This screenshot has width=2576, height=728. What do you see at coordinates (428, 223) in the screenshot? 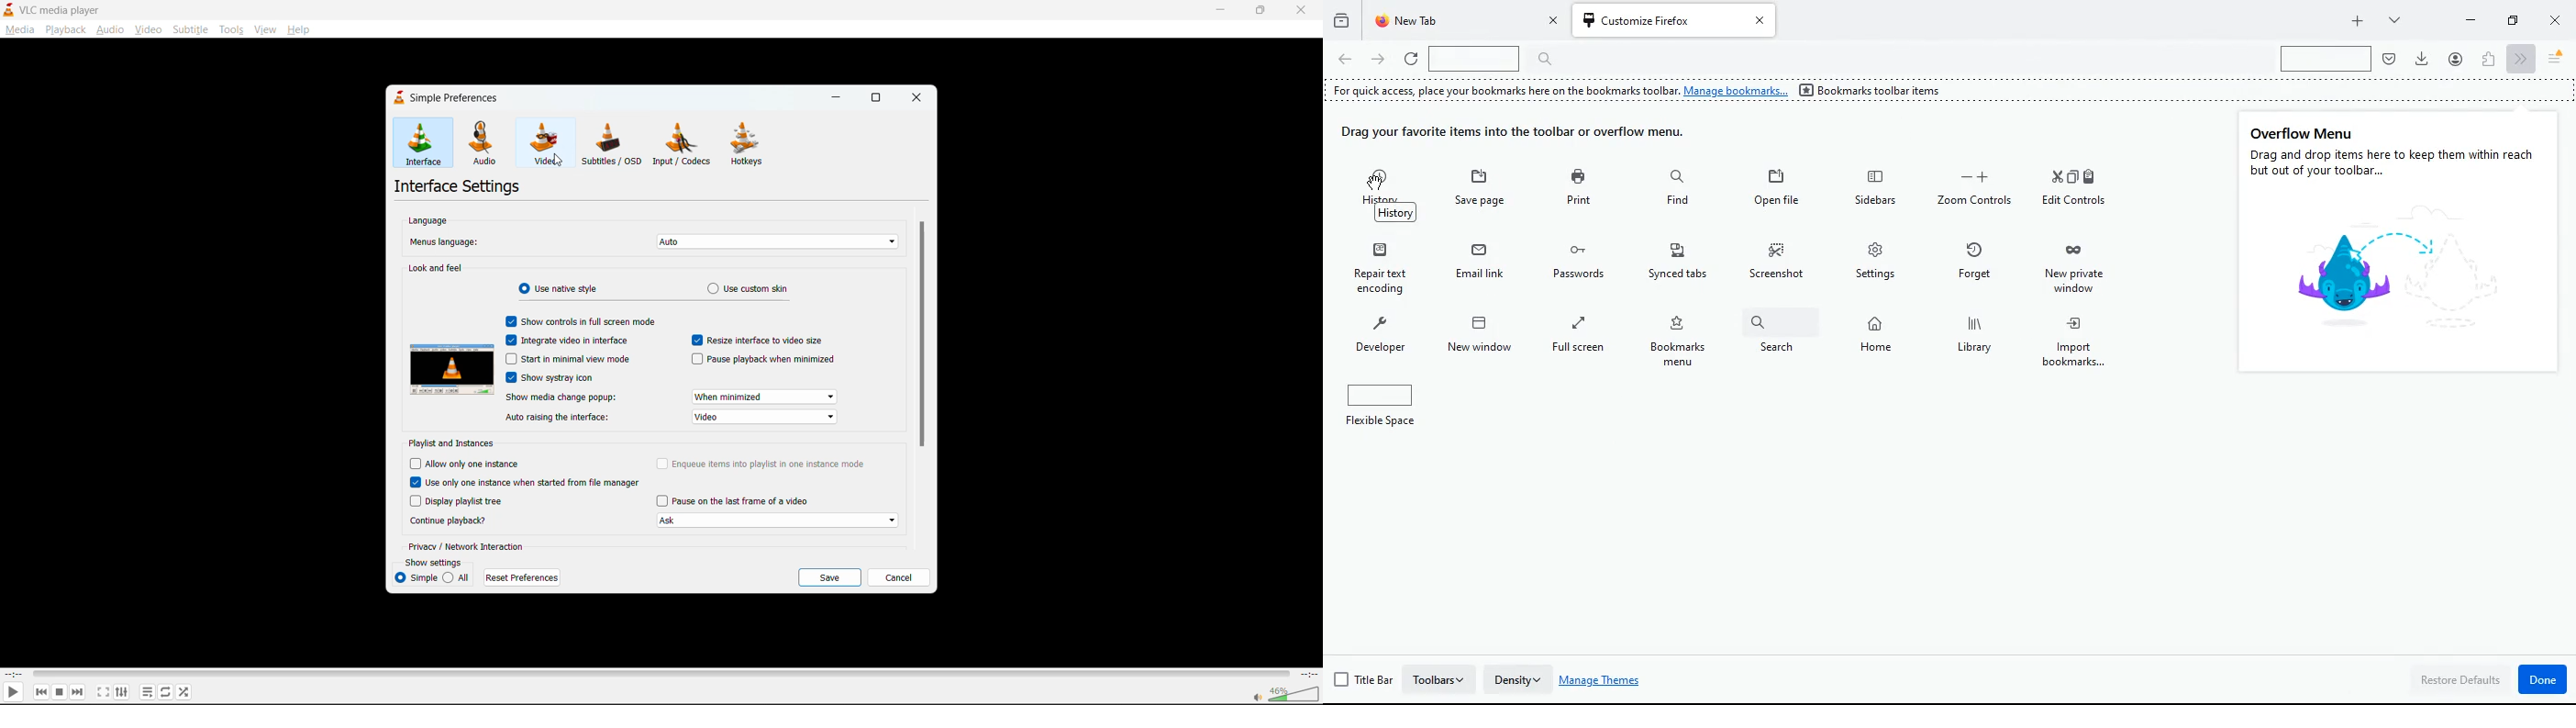
I see `language` at bounding box center [428, 223].